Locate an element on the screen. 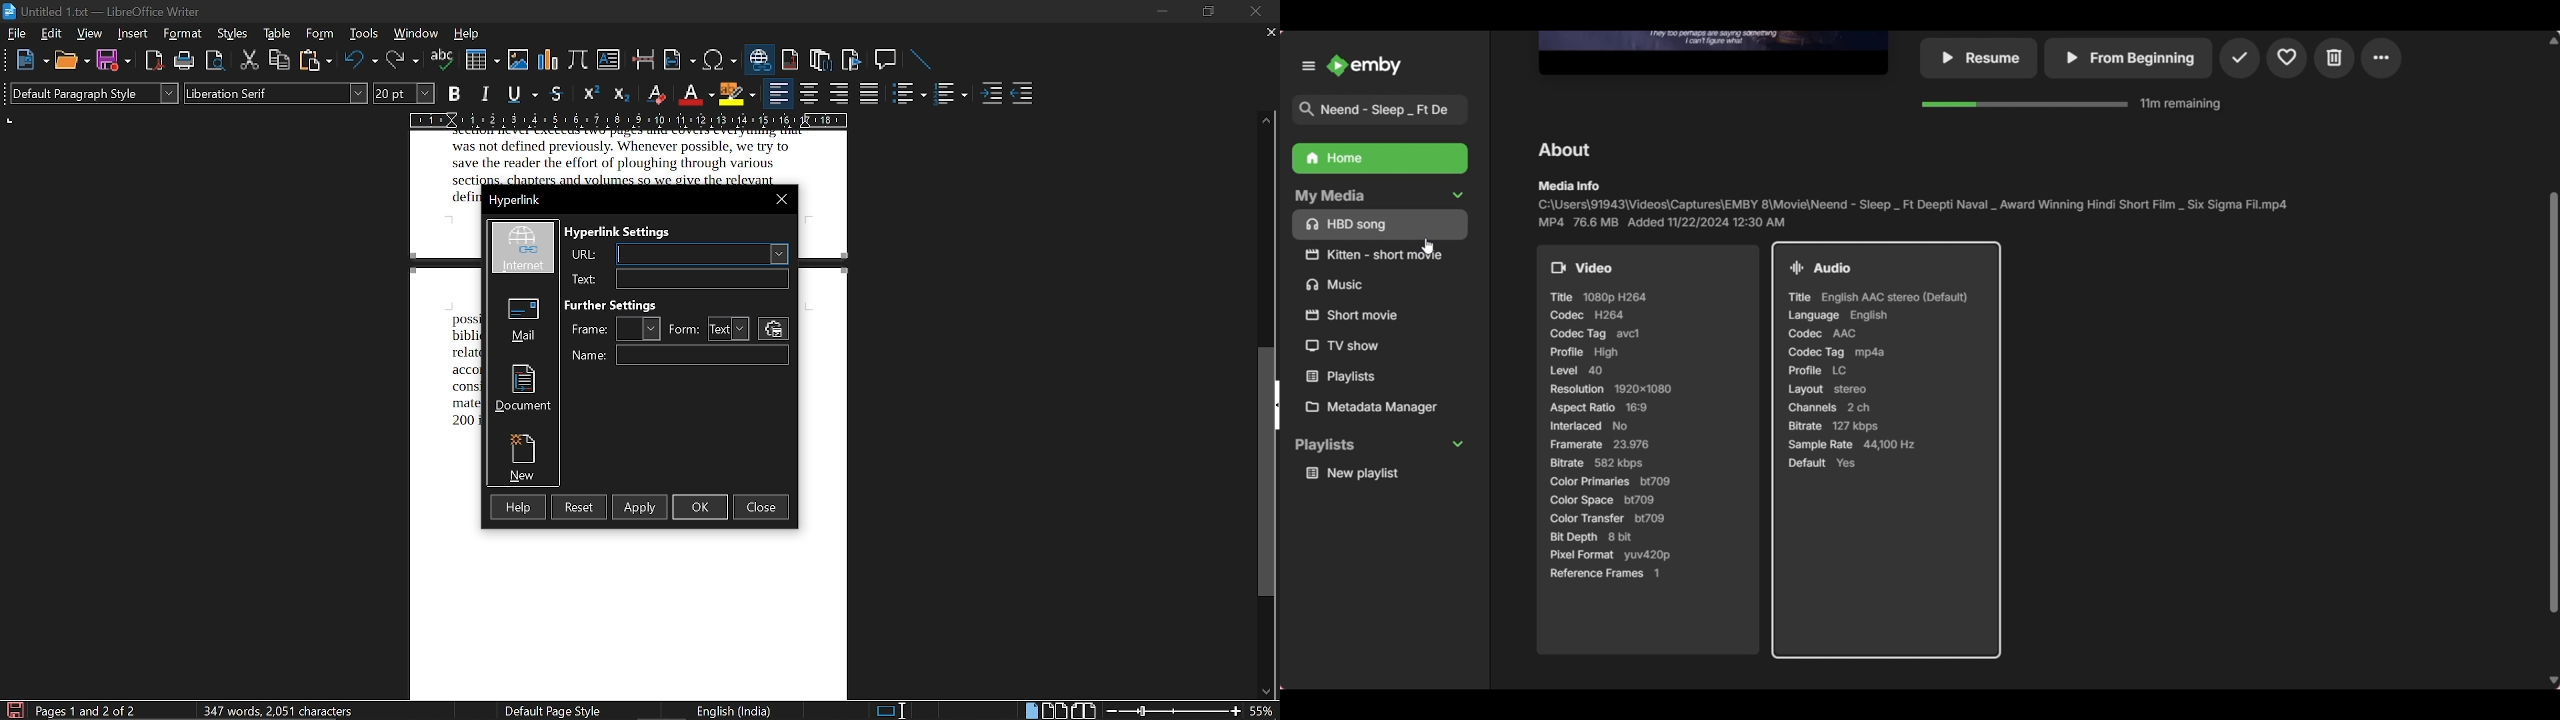  apply is located at coordinates (638, 507).